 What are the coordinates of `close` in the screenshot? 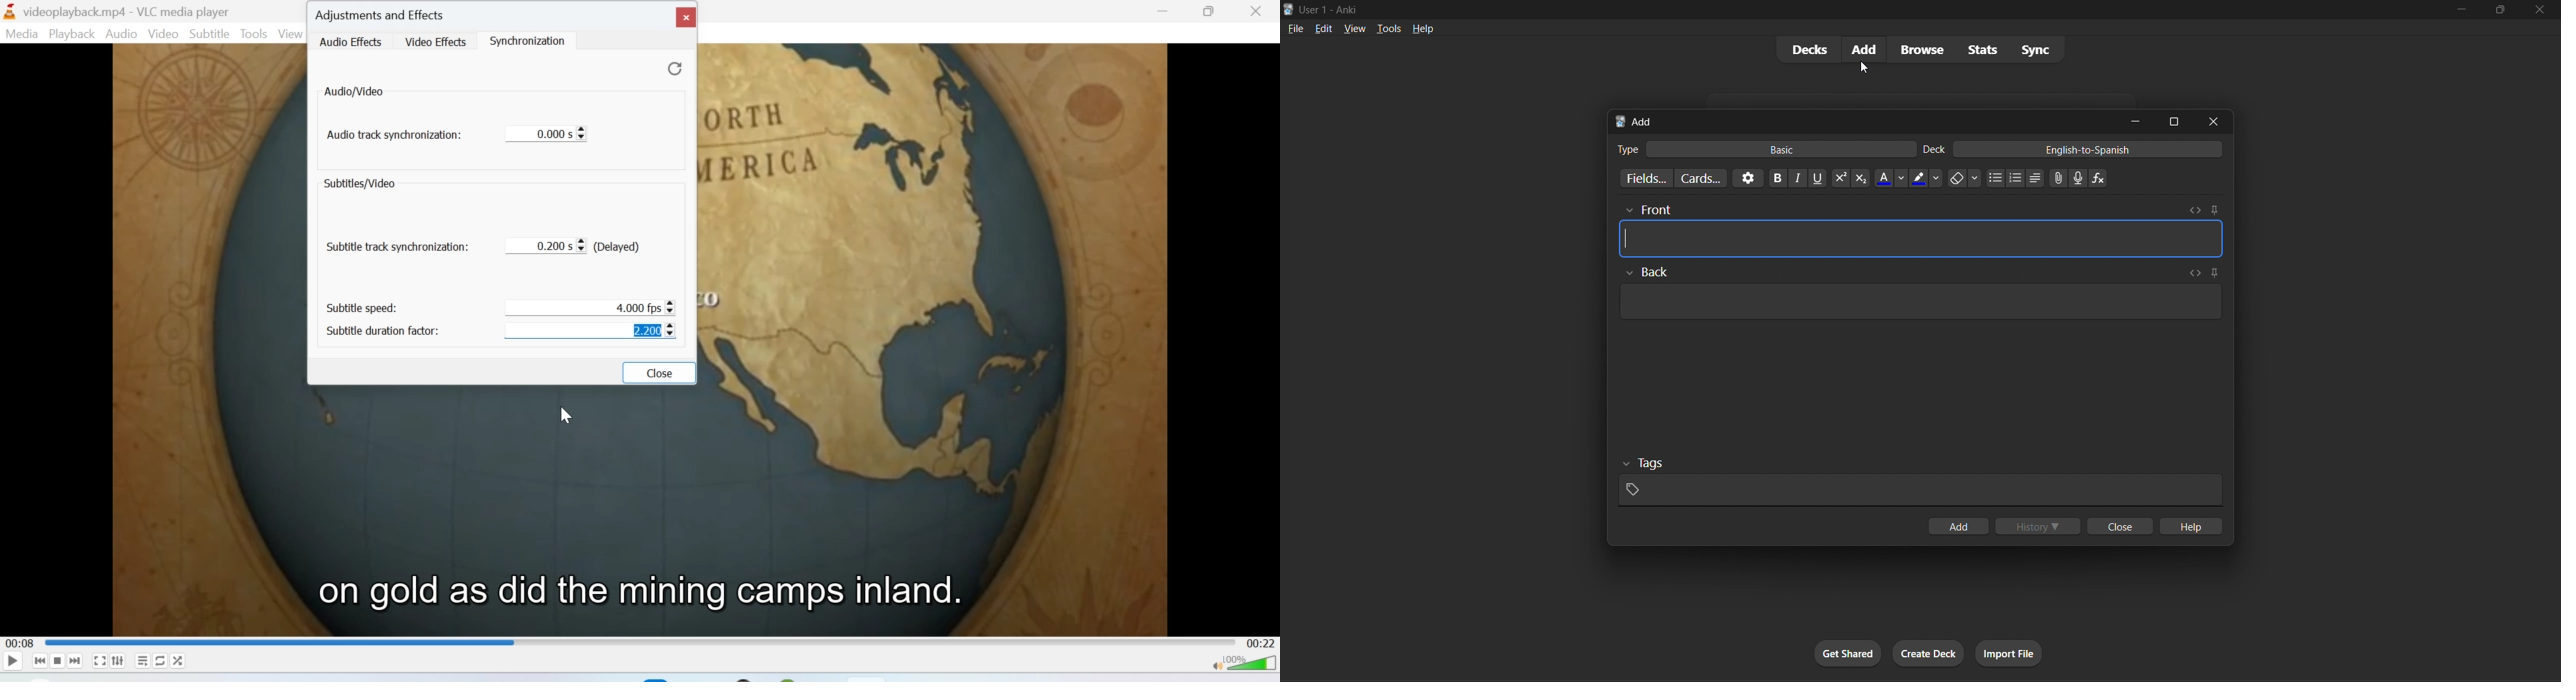 It's located at (2217, 121).